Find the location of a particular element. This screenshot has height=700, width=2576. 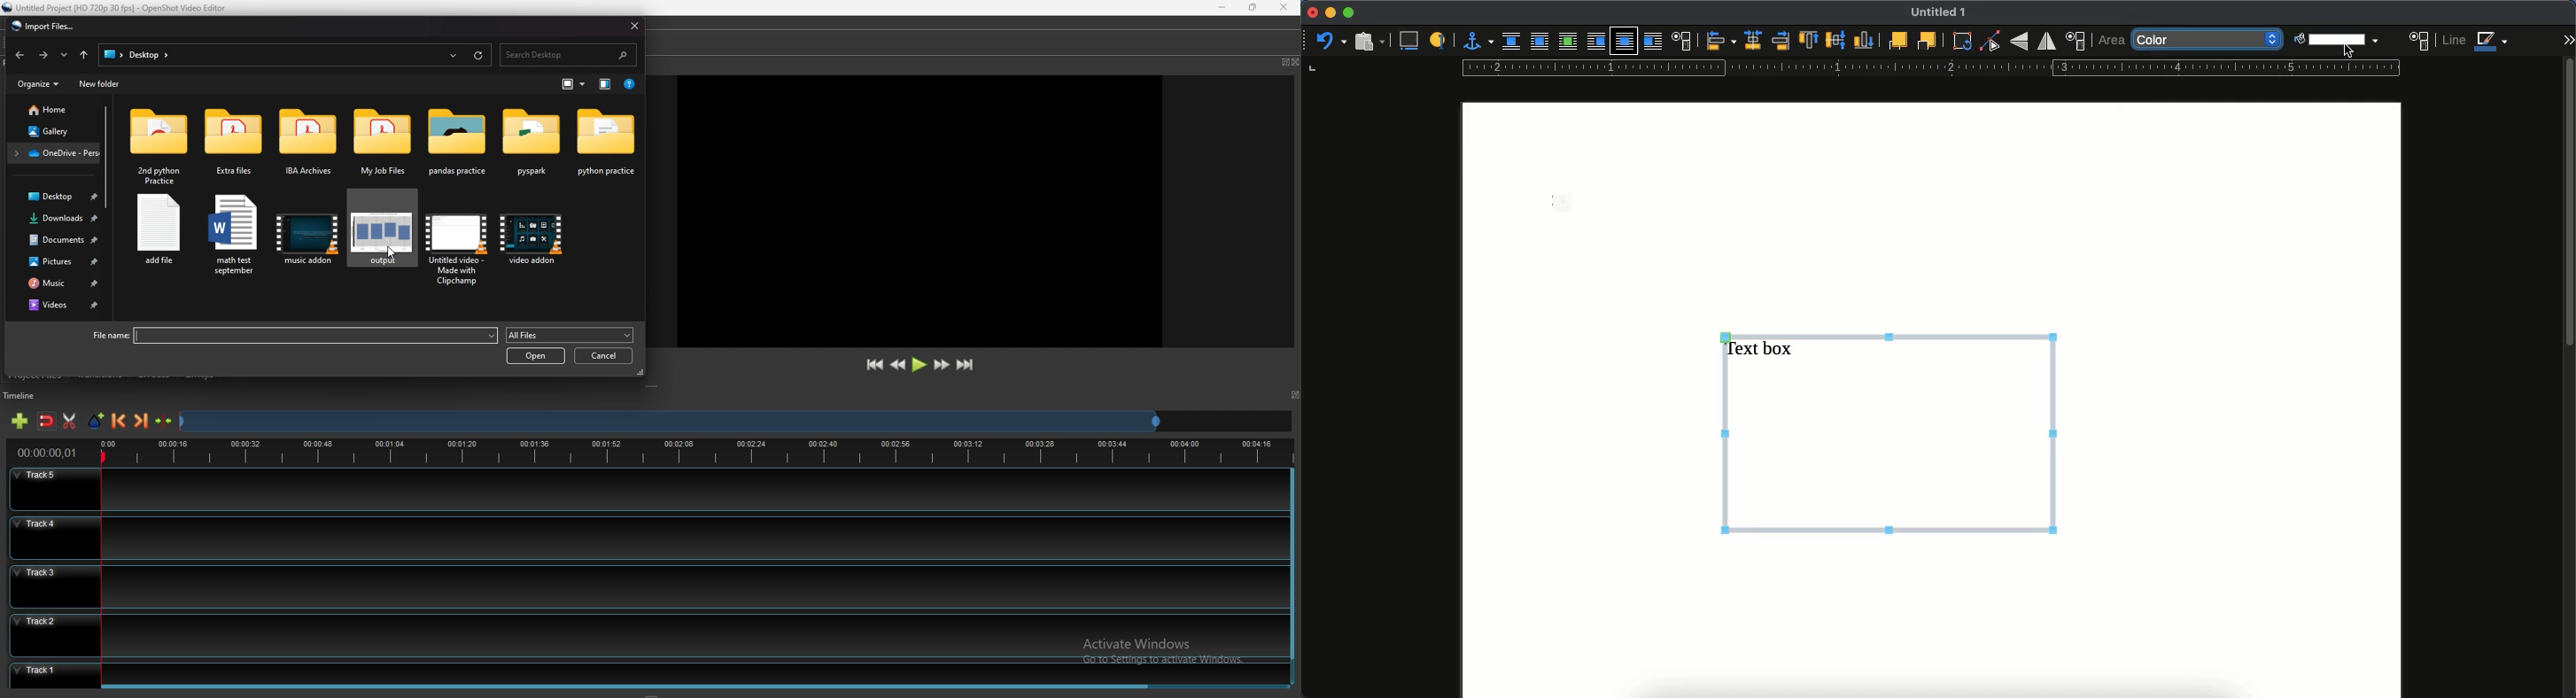

through is located at coordinates (1625, 42).